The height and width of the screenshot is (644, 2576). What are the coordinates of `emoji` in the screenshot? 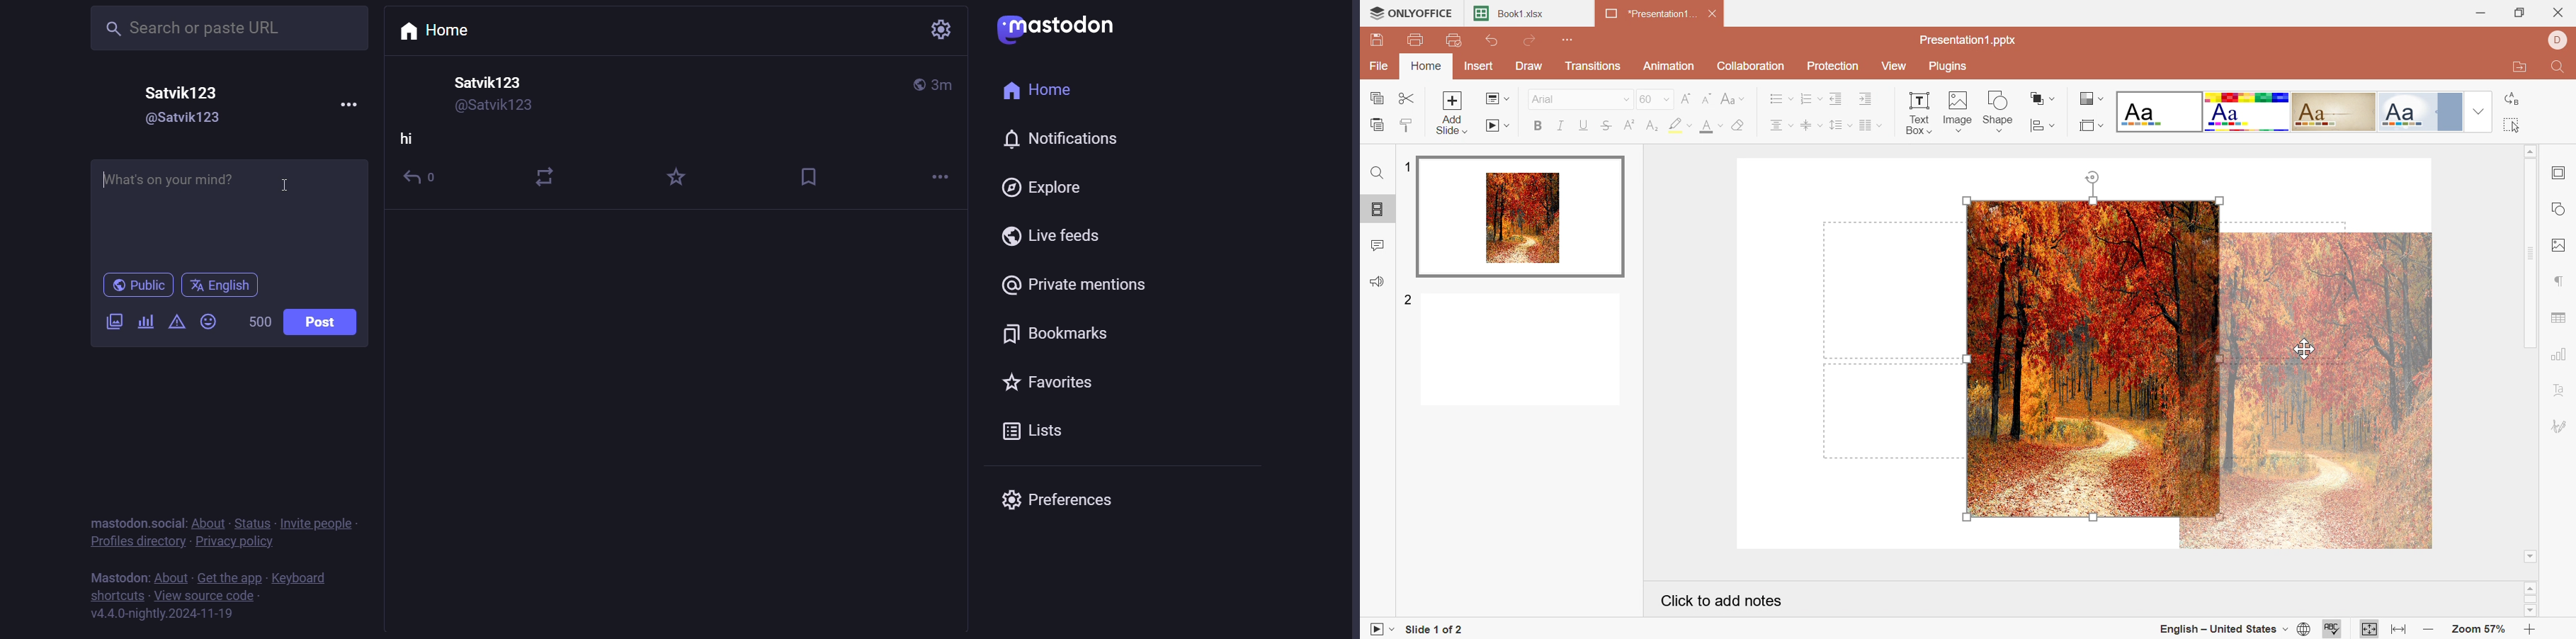 It's located at (209, 320).